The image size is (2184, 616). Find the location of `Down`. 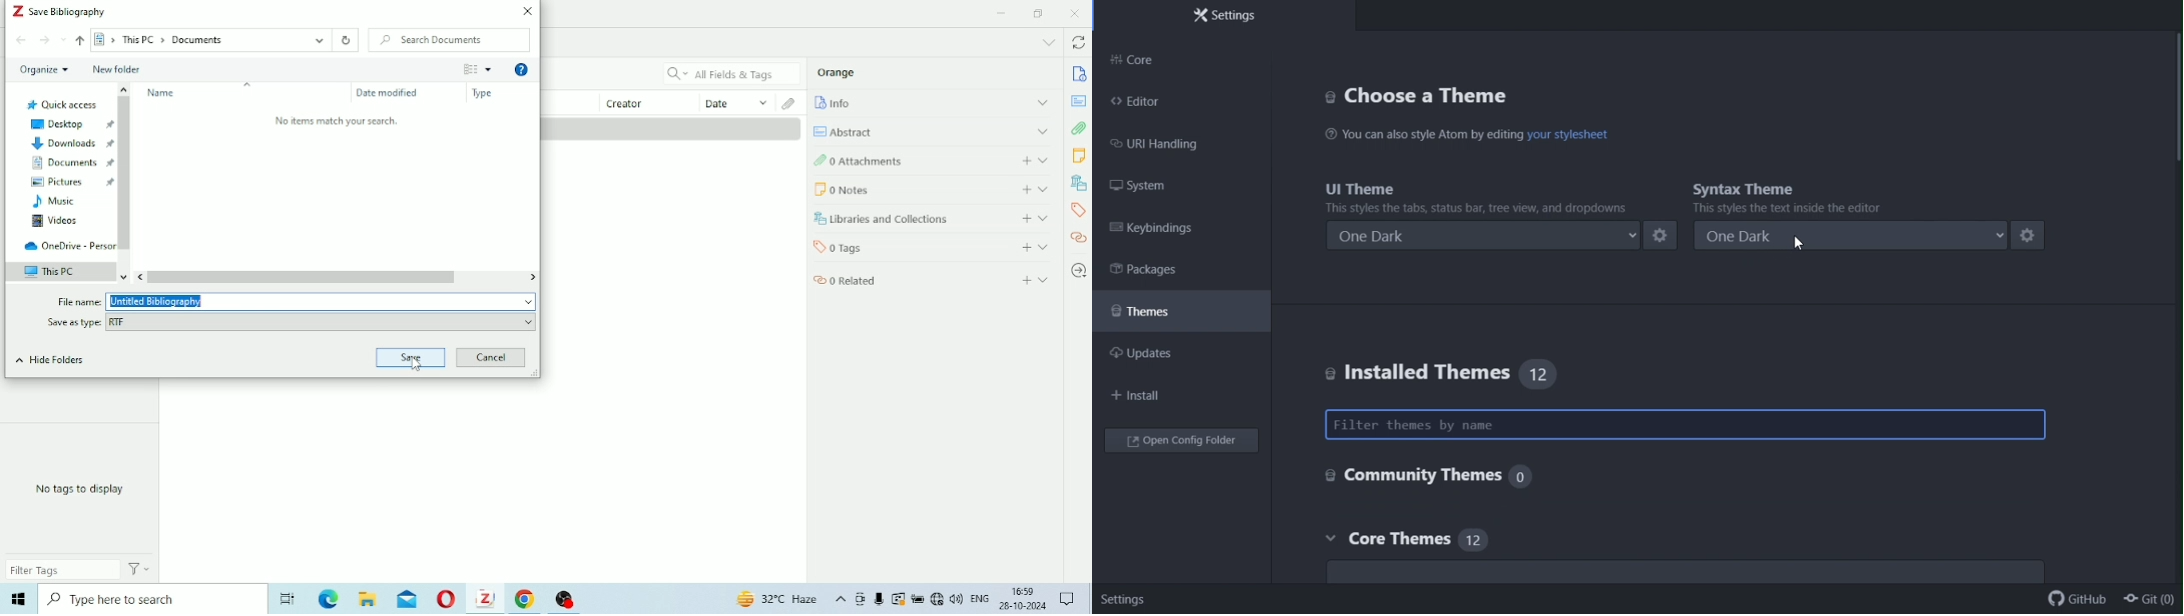

Down is located at coordinates (126, 274).